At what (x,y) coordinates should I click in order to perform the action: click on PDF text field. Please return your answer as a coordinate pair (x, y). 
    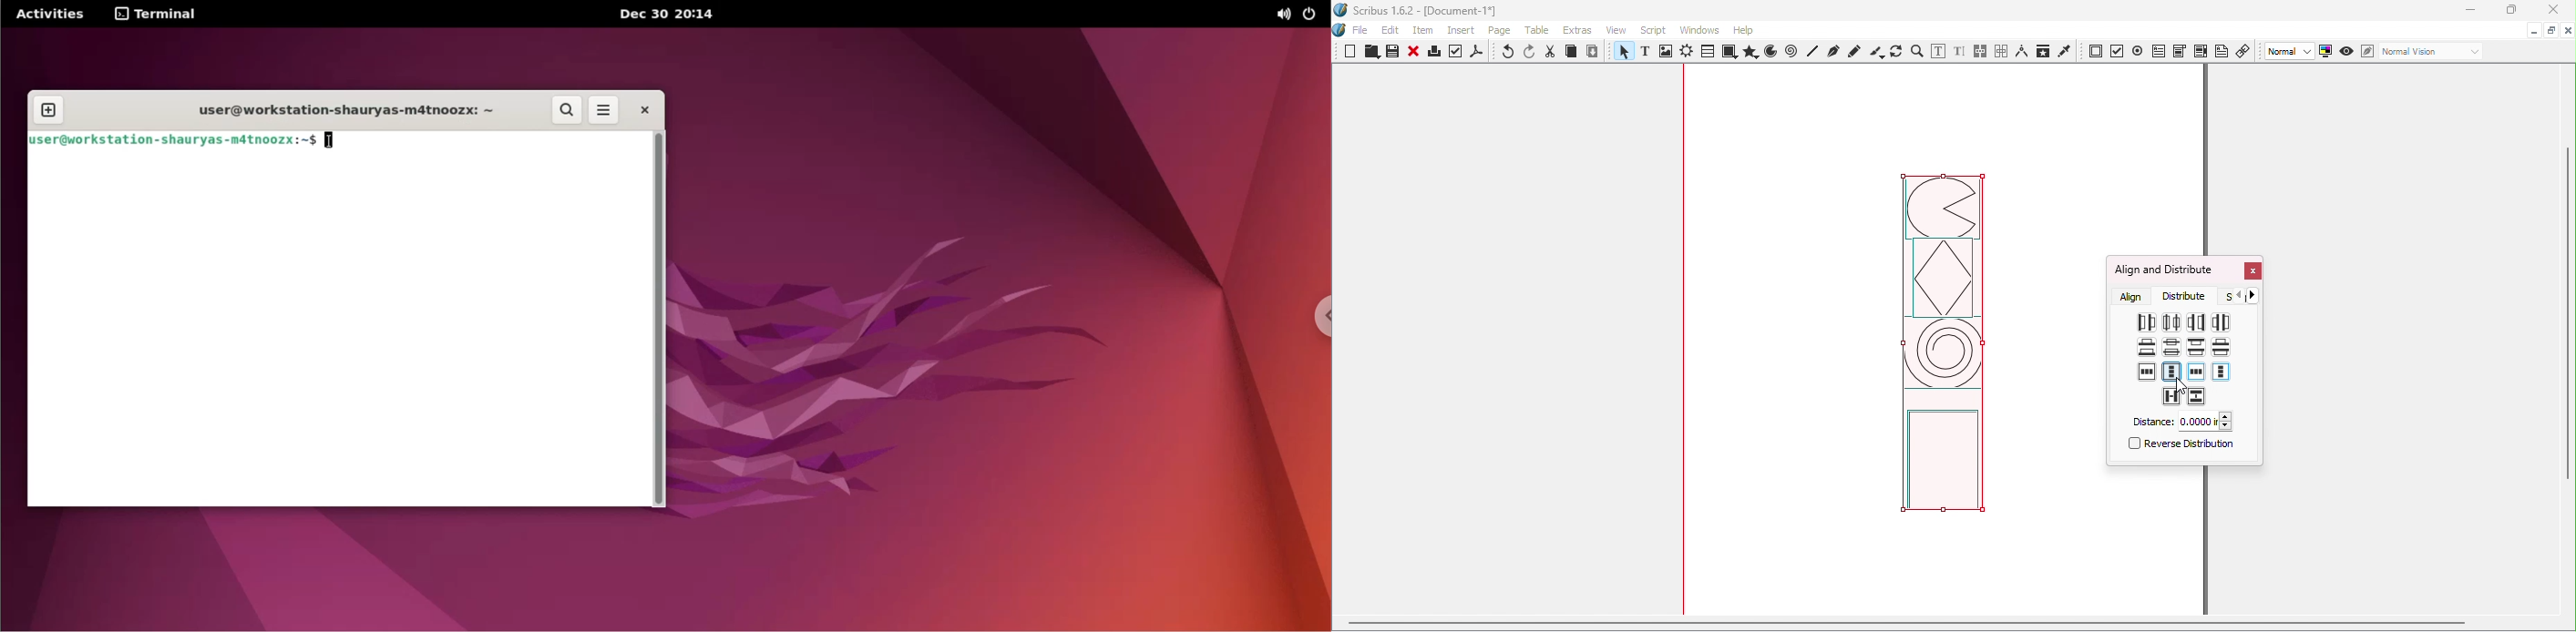
    Looking at the image, I should click on (2158, 49).